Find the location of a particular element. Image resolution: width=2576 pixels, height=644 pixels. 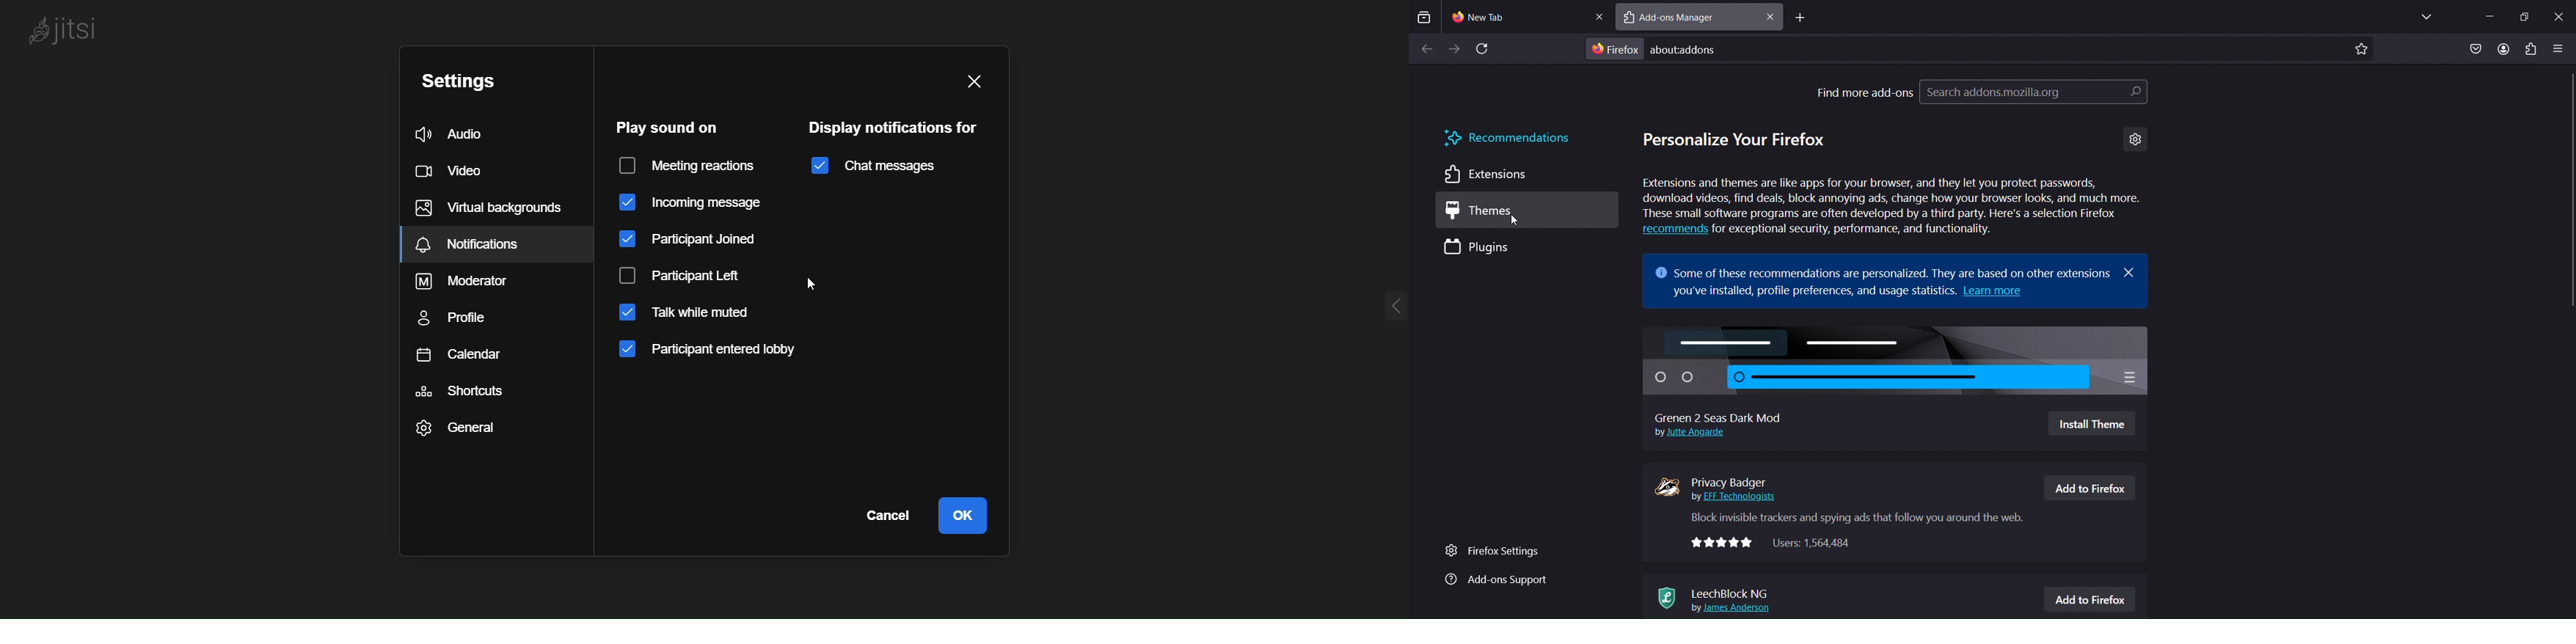

minimize is located at coordinates (2486, 17).